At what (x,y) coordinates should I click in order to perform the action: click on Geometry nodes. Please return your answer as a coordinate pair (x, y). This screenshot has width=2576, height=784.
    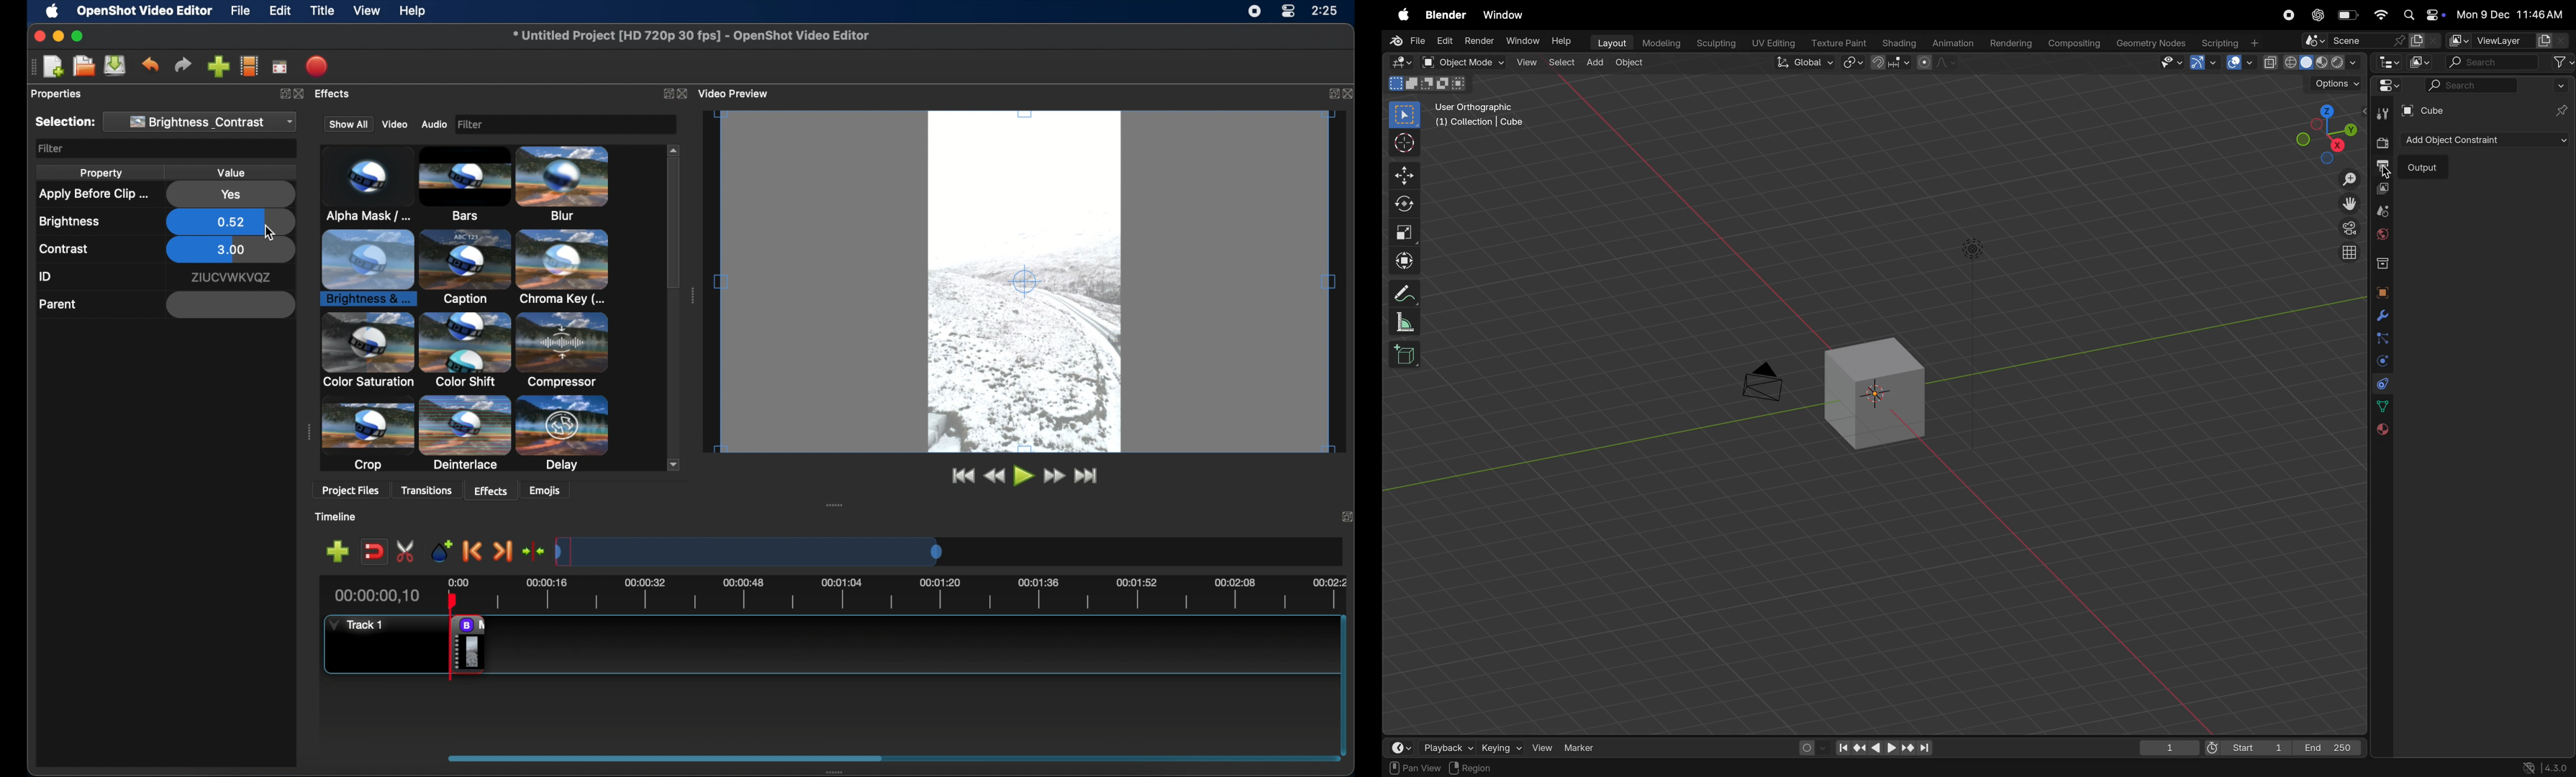
    Looking at the image, I should click on (2153, 43).